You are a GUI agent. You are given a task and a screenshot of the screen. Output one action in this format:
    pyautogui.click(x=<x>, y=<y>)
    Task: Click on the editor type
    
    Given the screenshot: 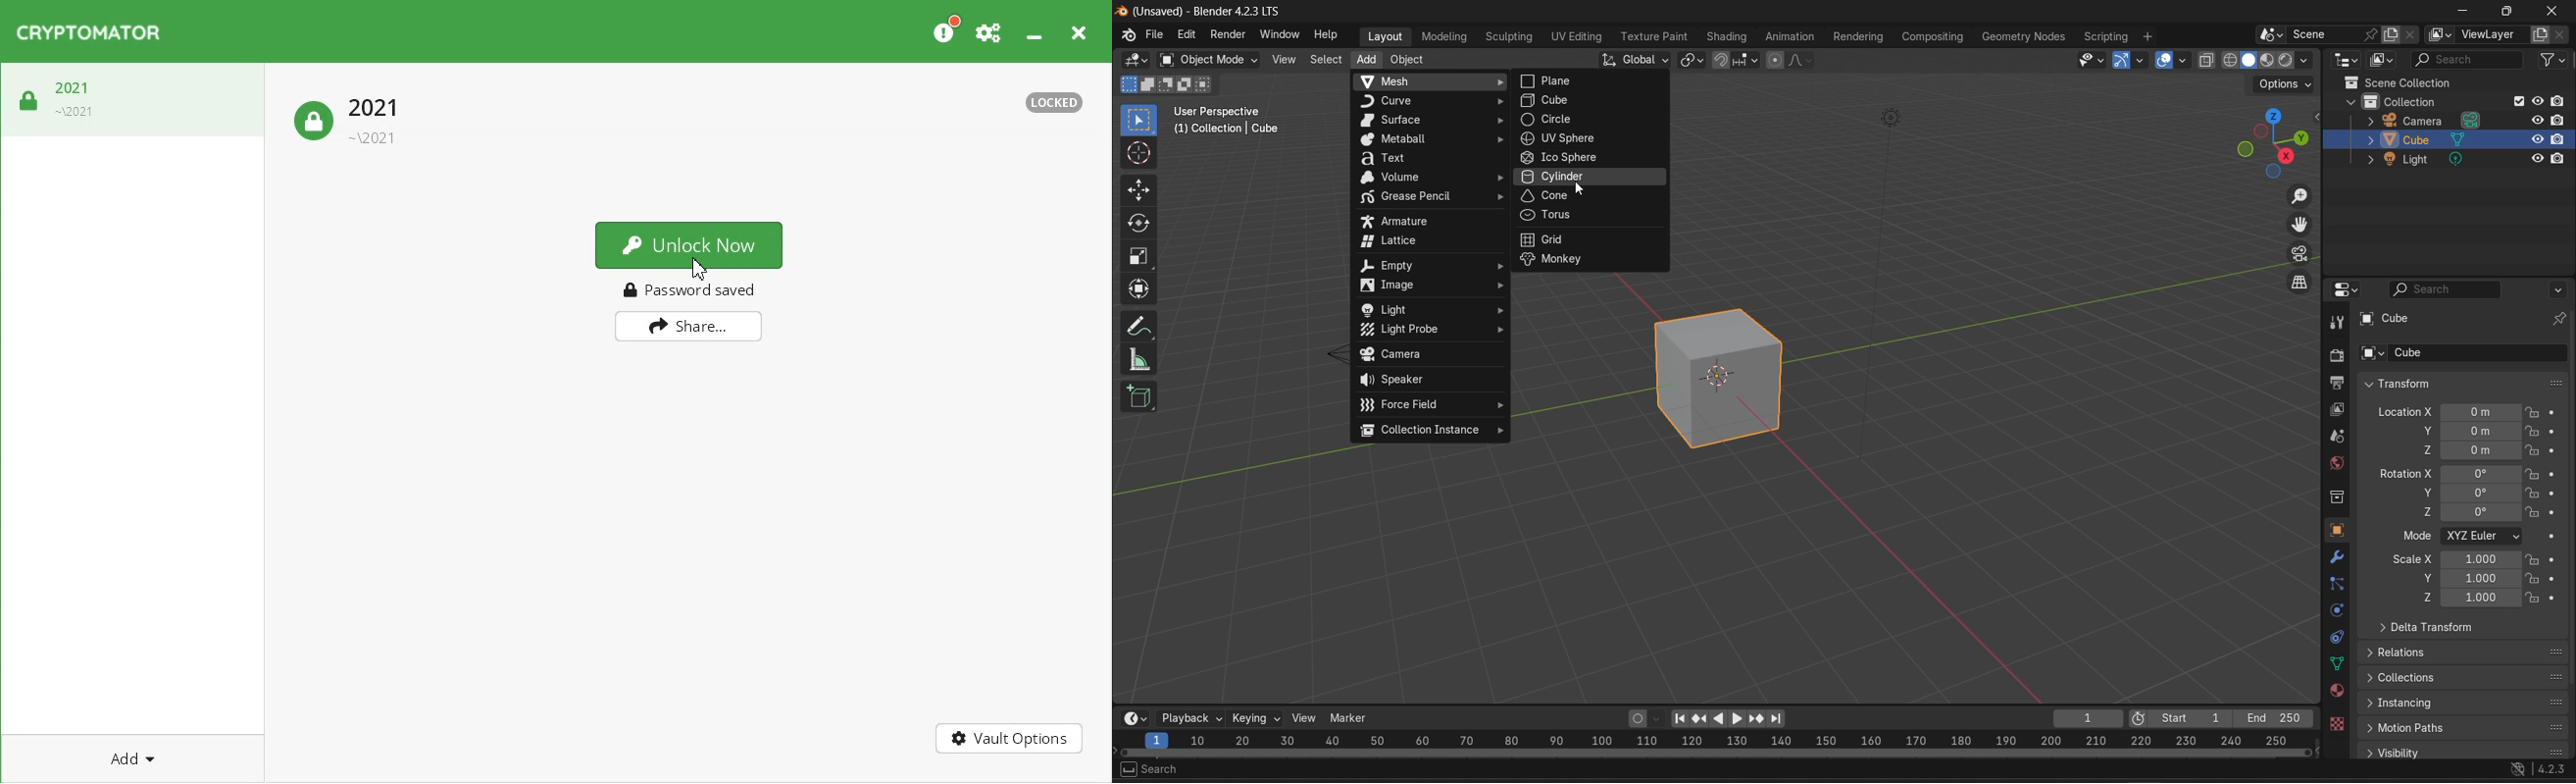 What is the action you would take?
    pyautogui.click(x=1138, y=717)
    